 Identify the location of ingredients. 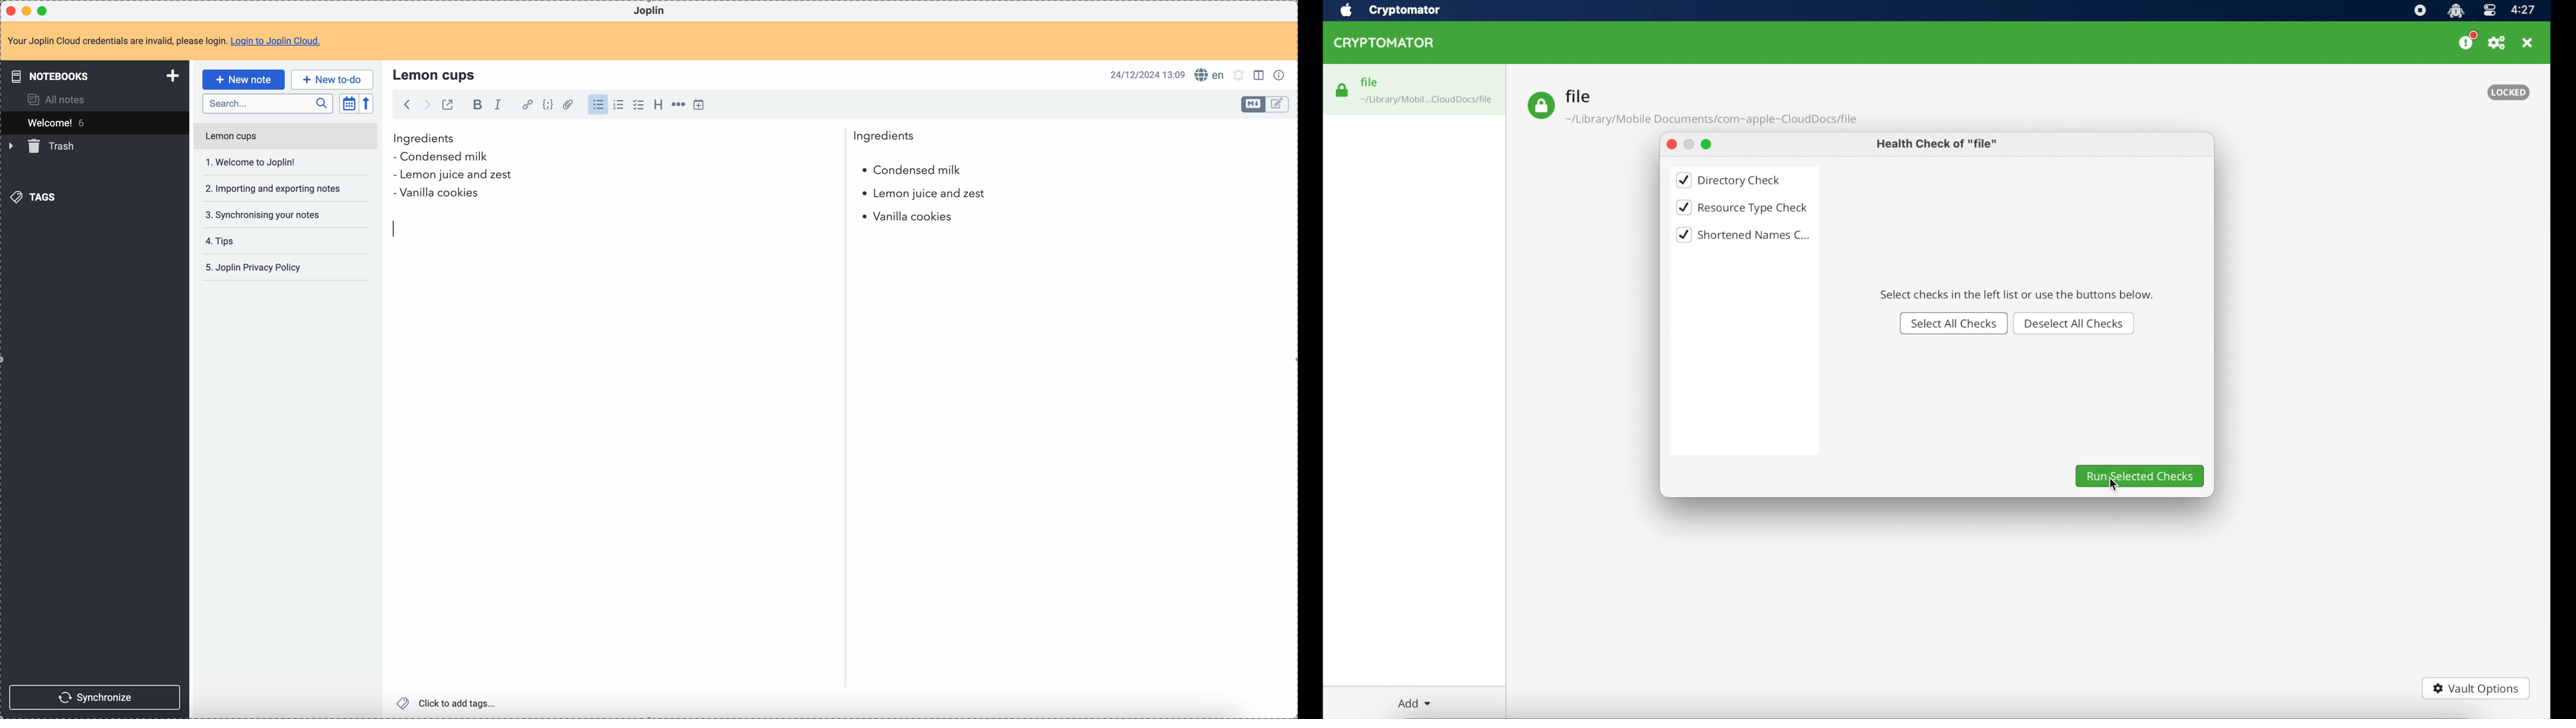
(654, 139).